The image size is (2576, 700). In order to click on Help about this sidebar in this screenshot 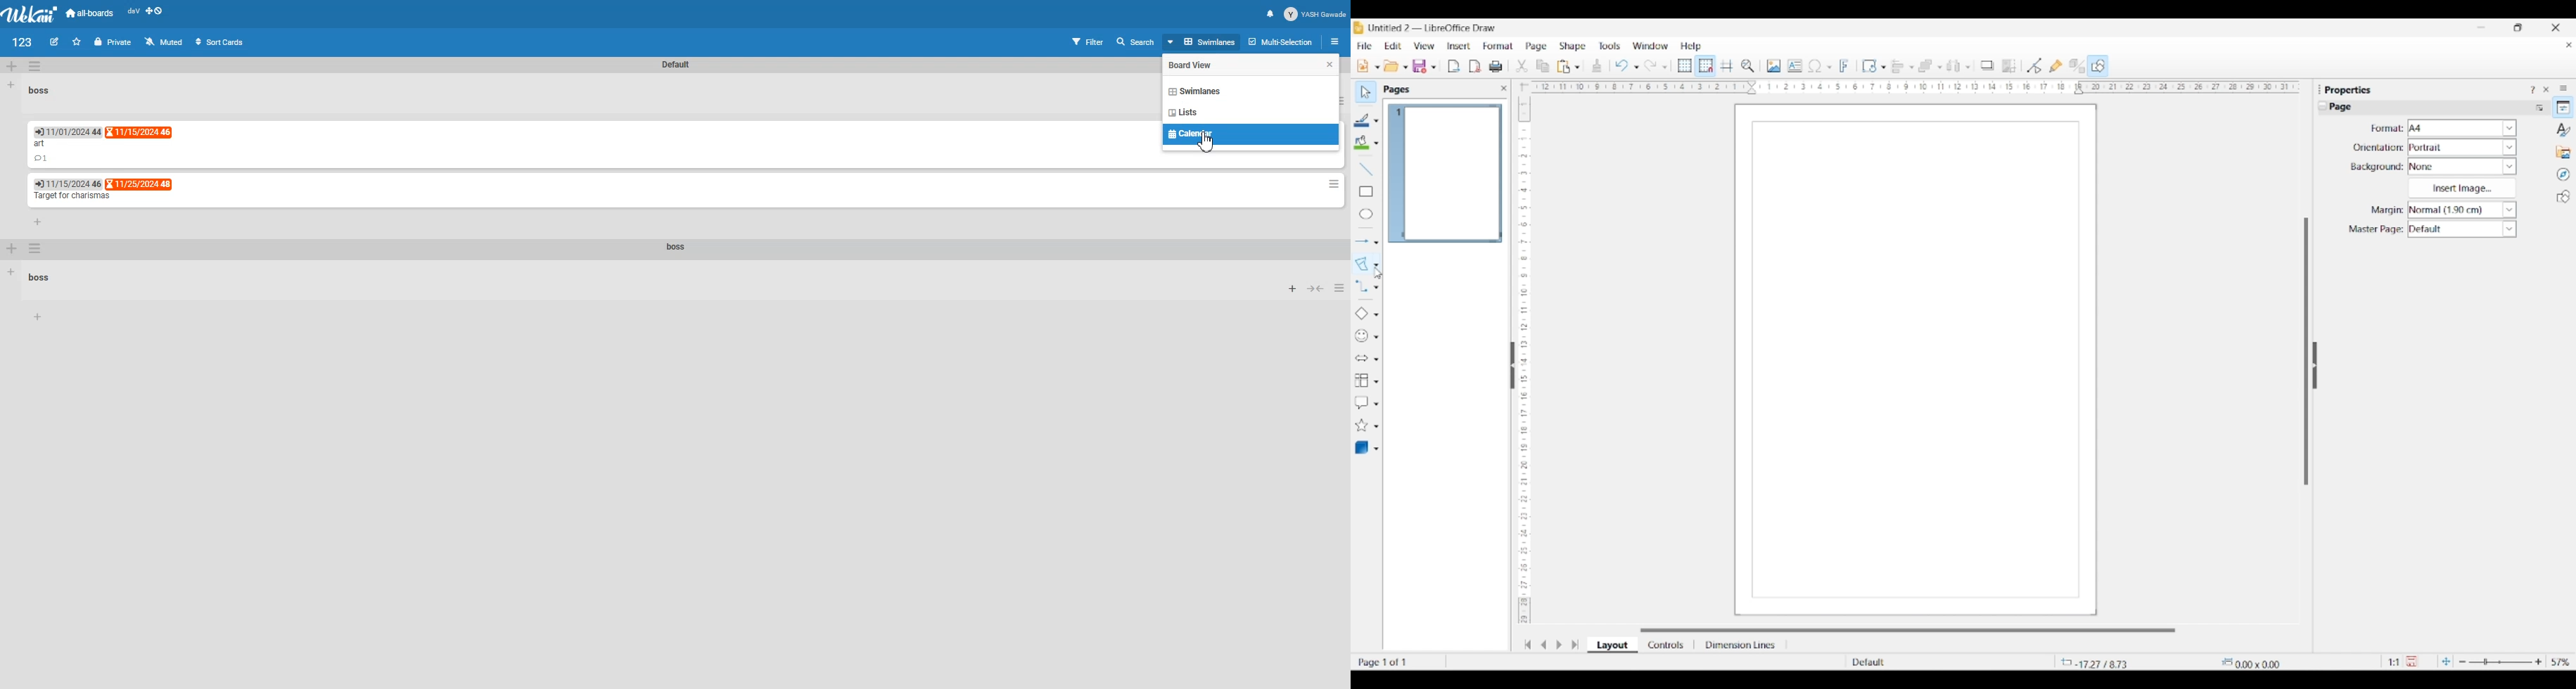, I will do `click(2532, 89)`.